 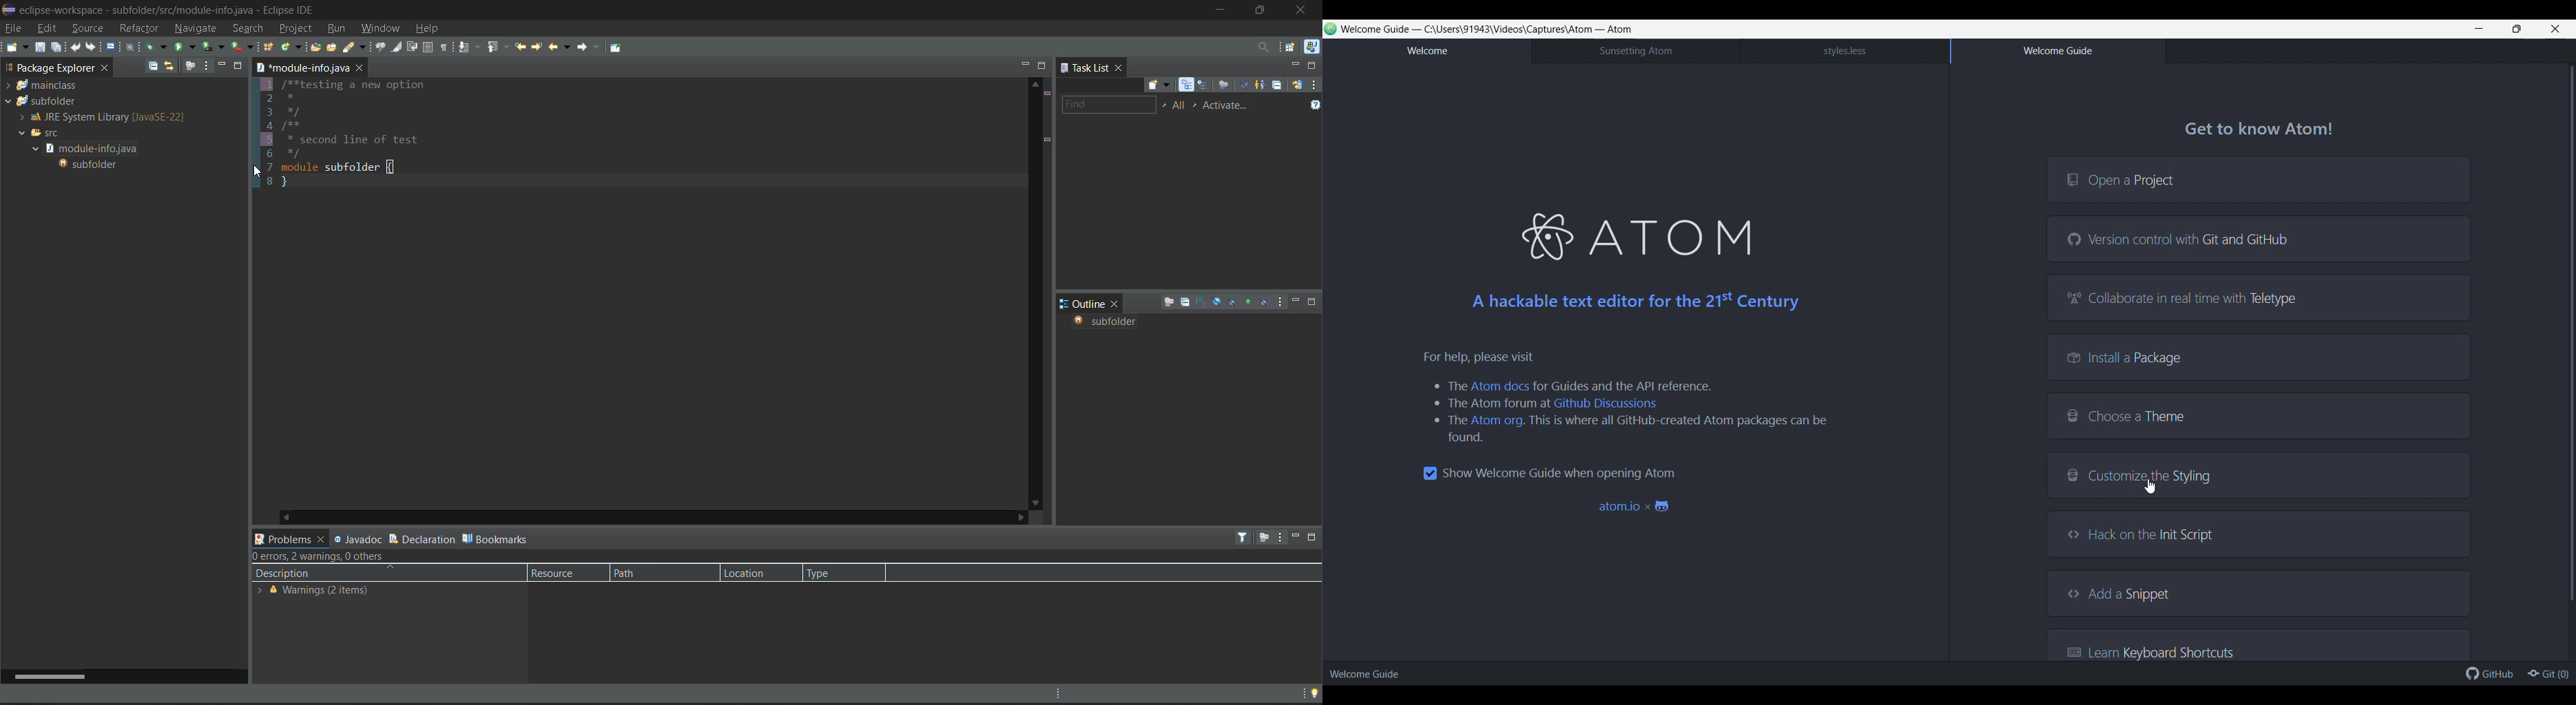 What do you see at coordinates (1381, 29) in the screenshot?
I see `Welcome Guide -` at bounding box center [1381, 29].